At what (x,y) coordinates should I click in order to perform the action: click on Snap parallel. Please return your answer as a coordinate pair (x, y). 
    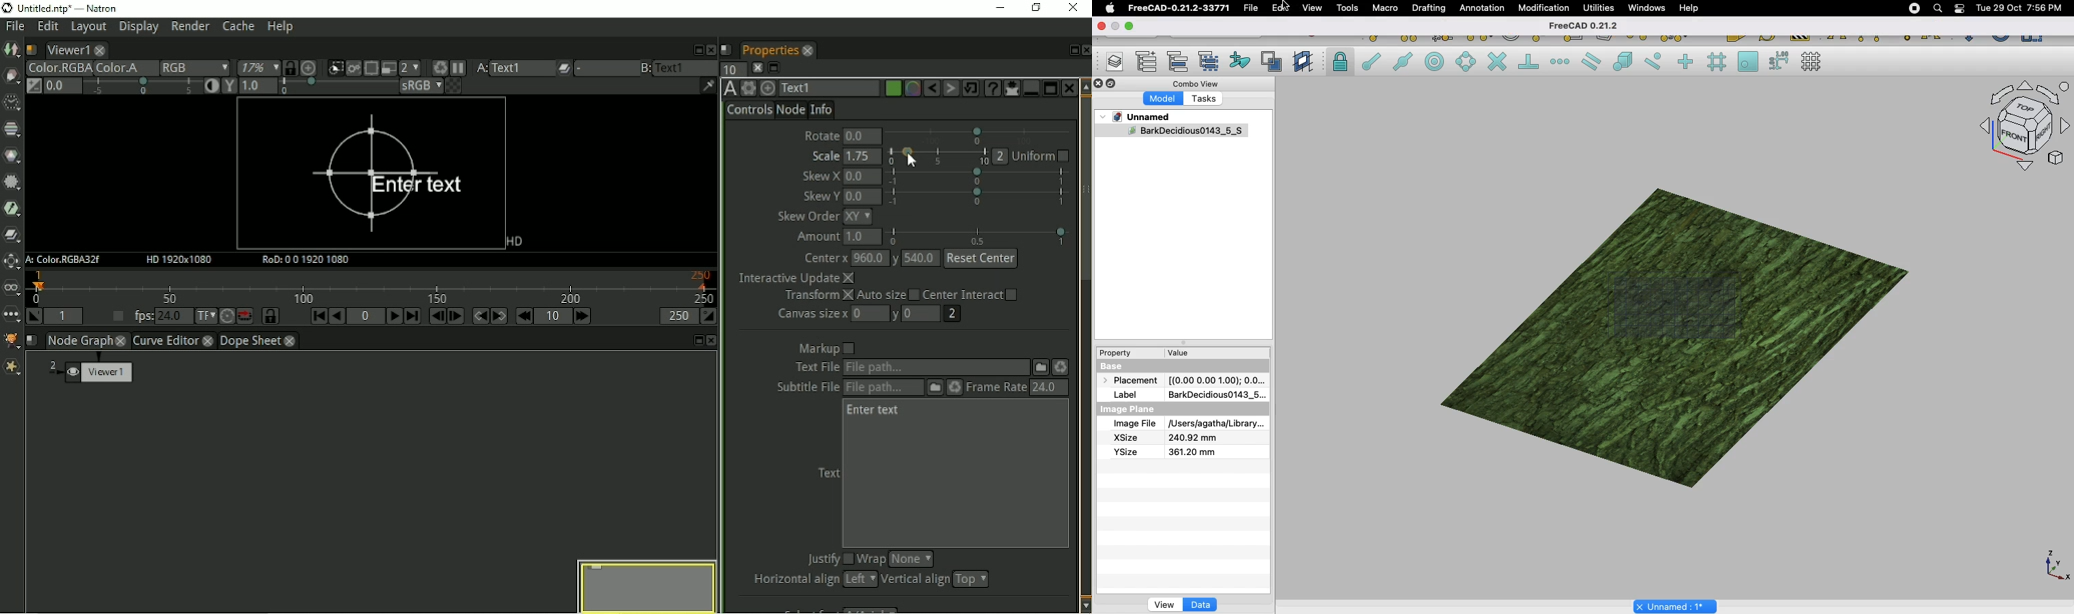
    Looking at the image, I should click on (1591, 61).